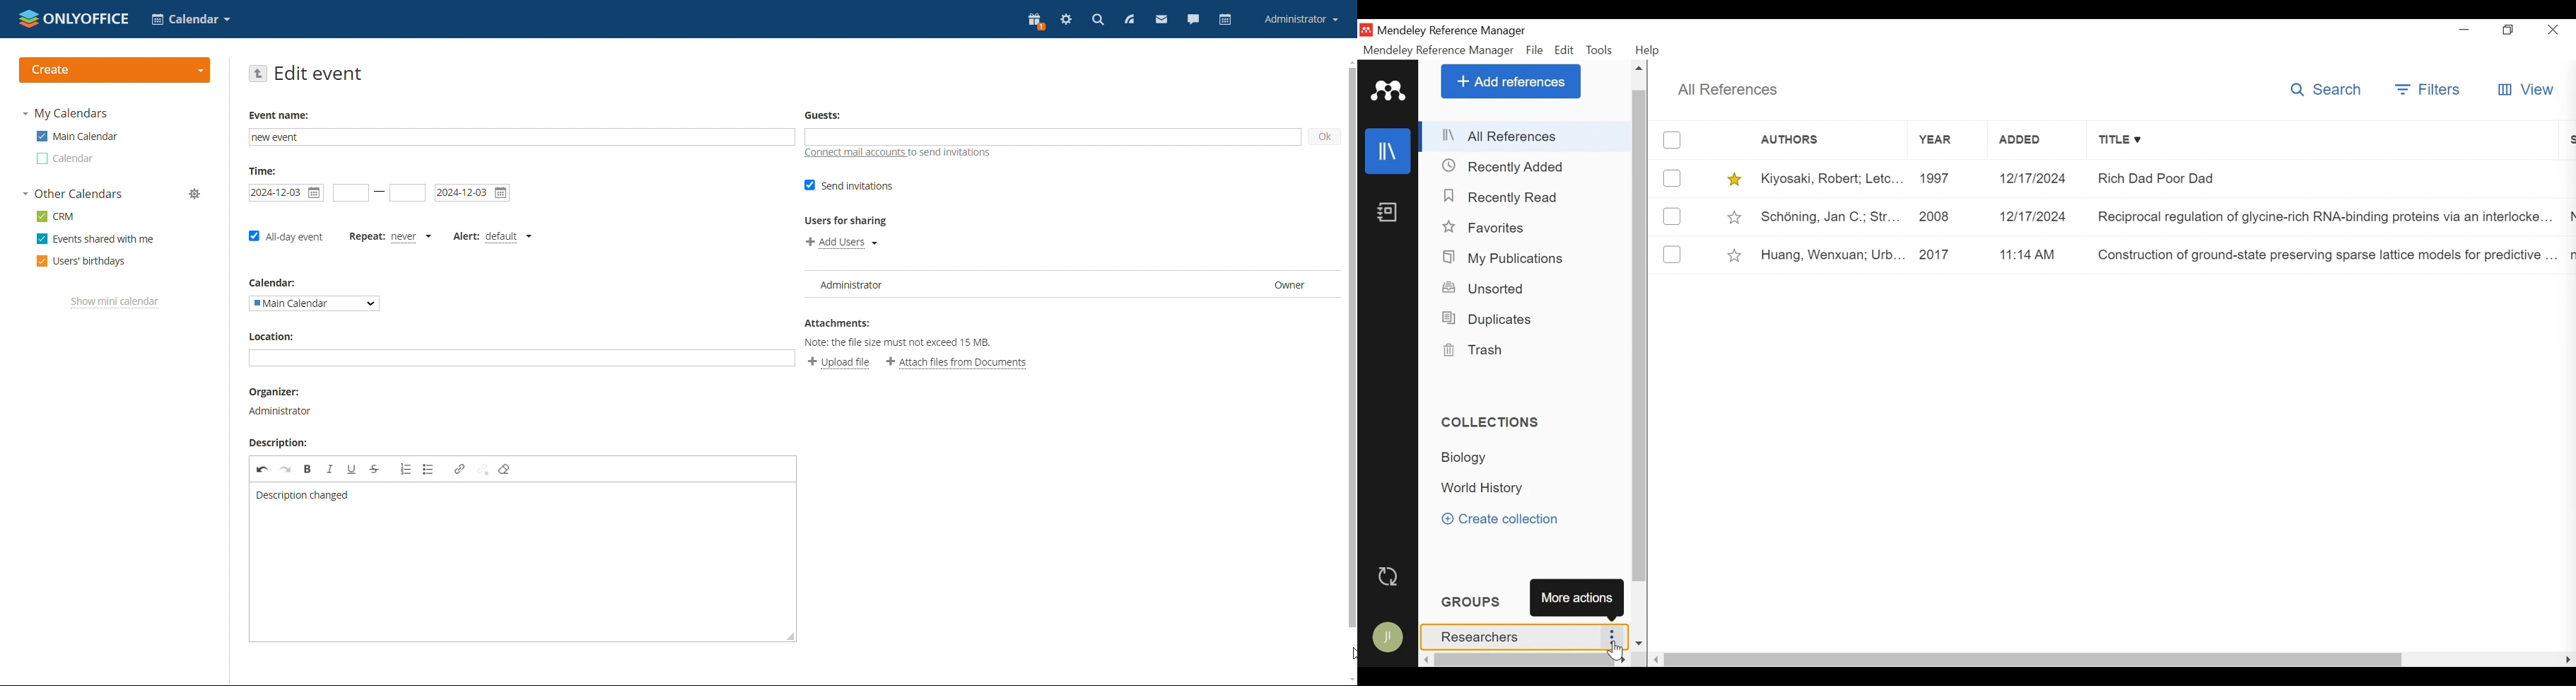 Image resolution: width=2576 pixels, height=700 pixels. Describe the element at coordinates (1947, 215) in the screenshot. I see `2008` at that location.